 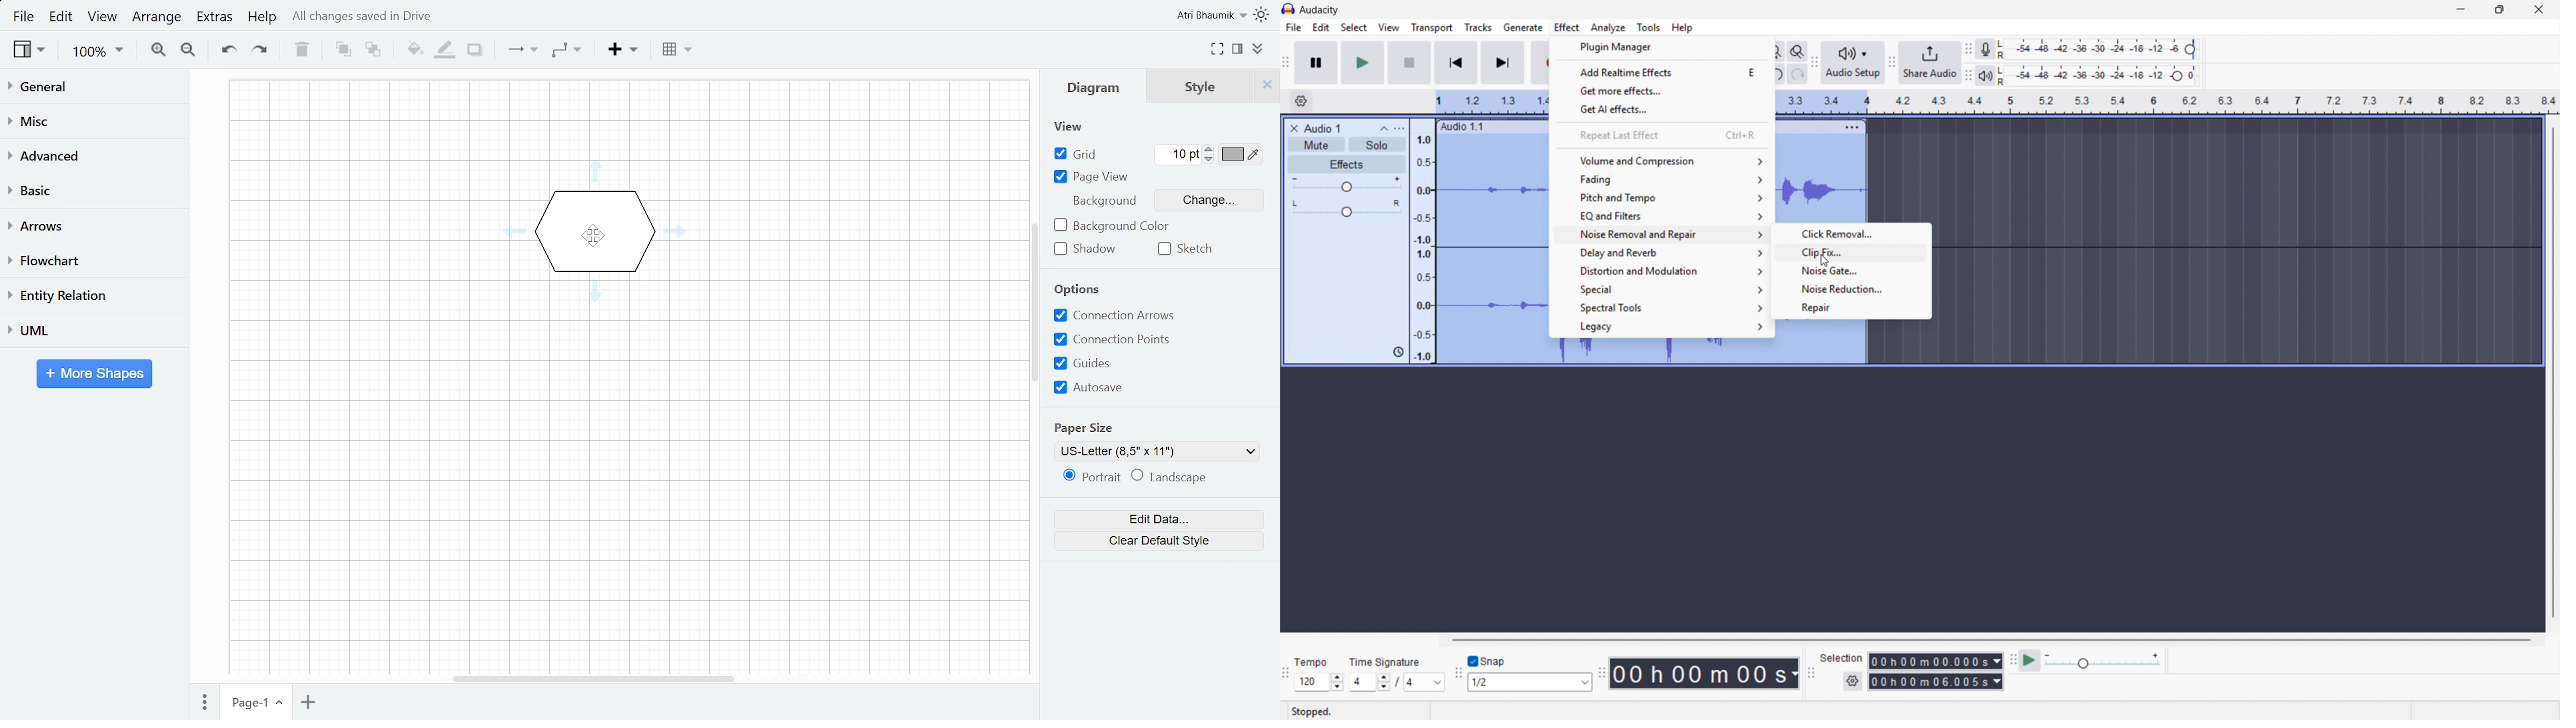 What do you see at coordinates (1659, 307) in the screenshot?
I see `Special tools ` at bounding box center [1659, 307].